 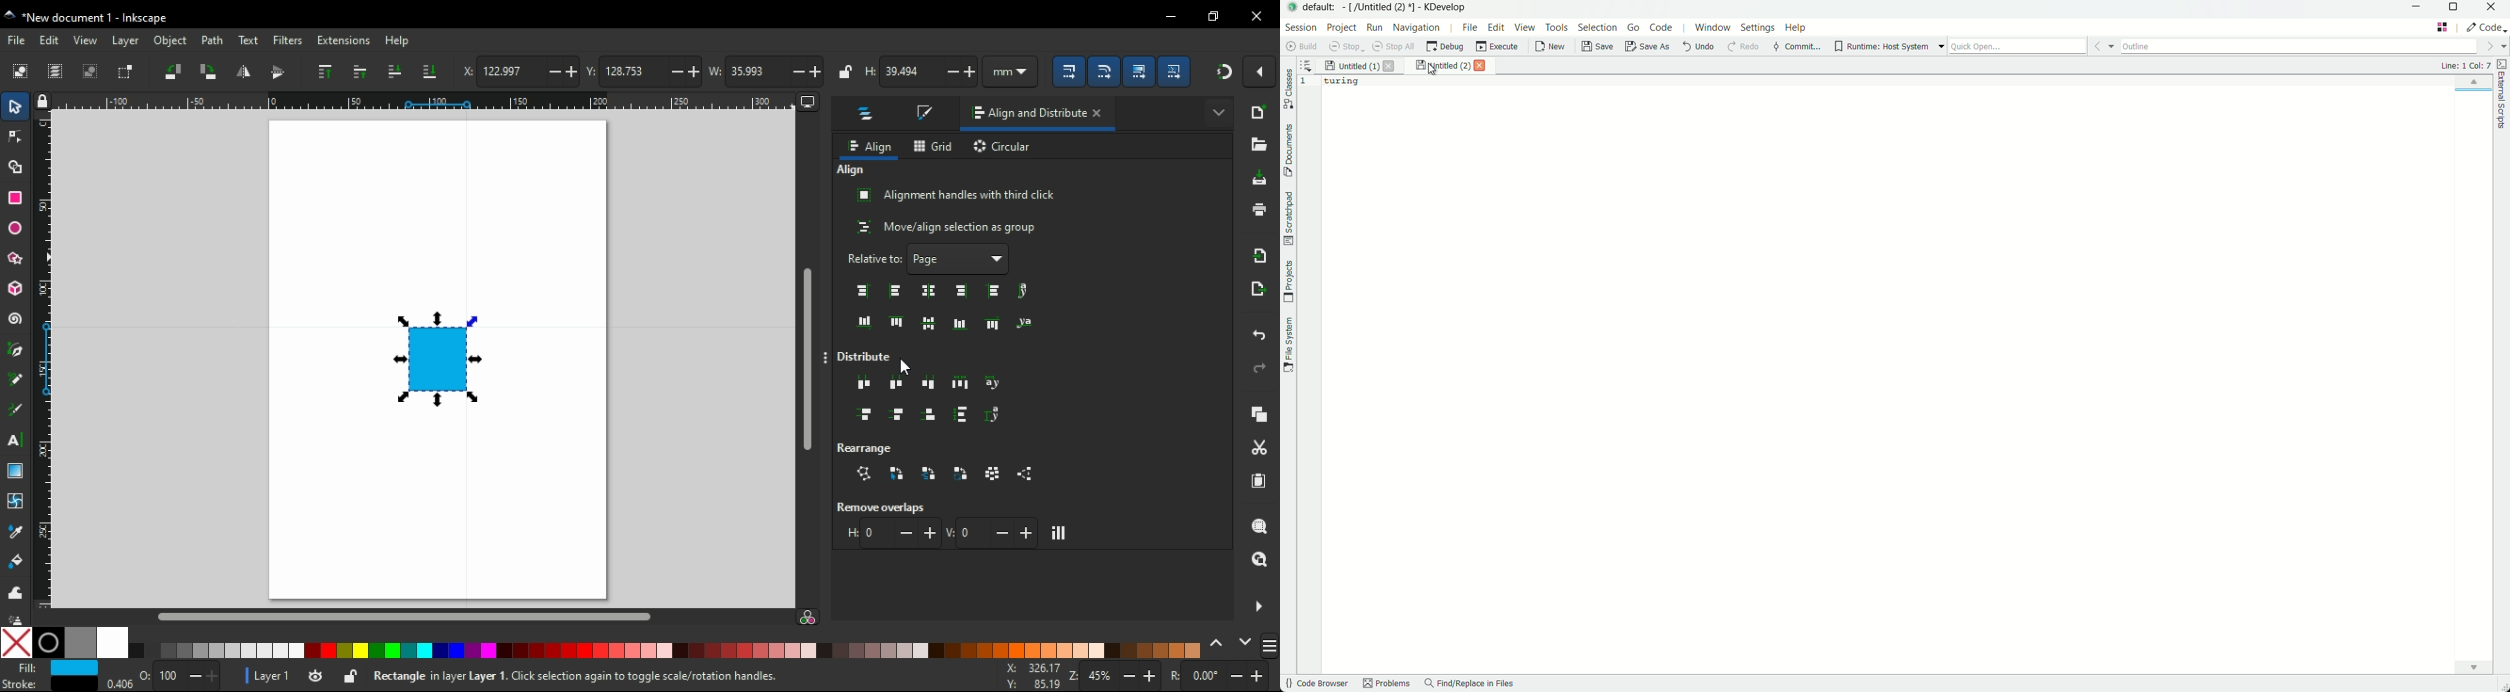 I want to click on align text anchors vertically, so click(x=1023, y=322).